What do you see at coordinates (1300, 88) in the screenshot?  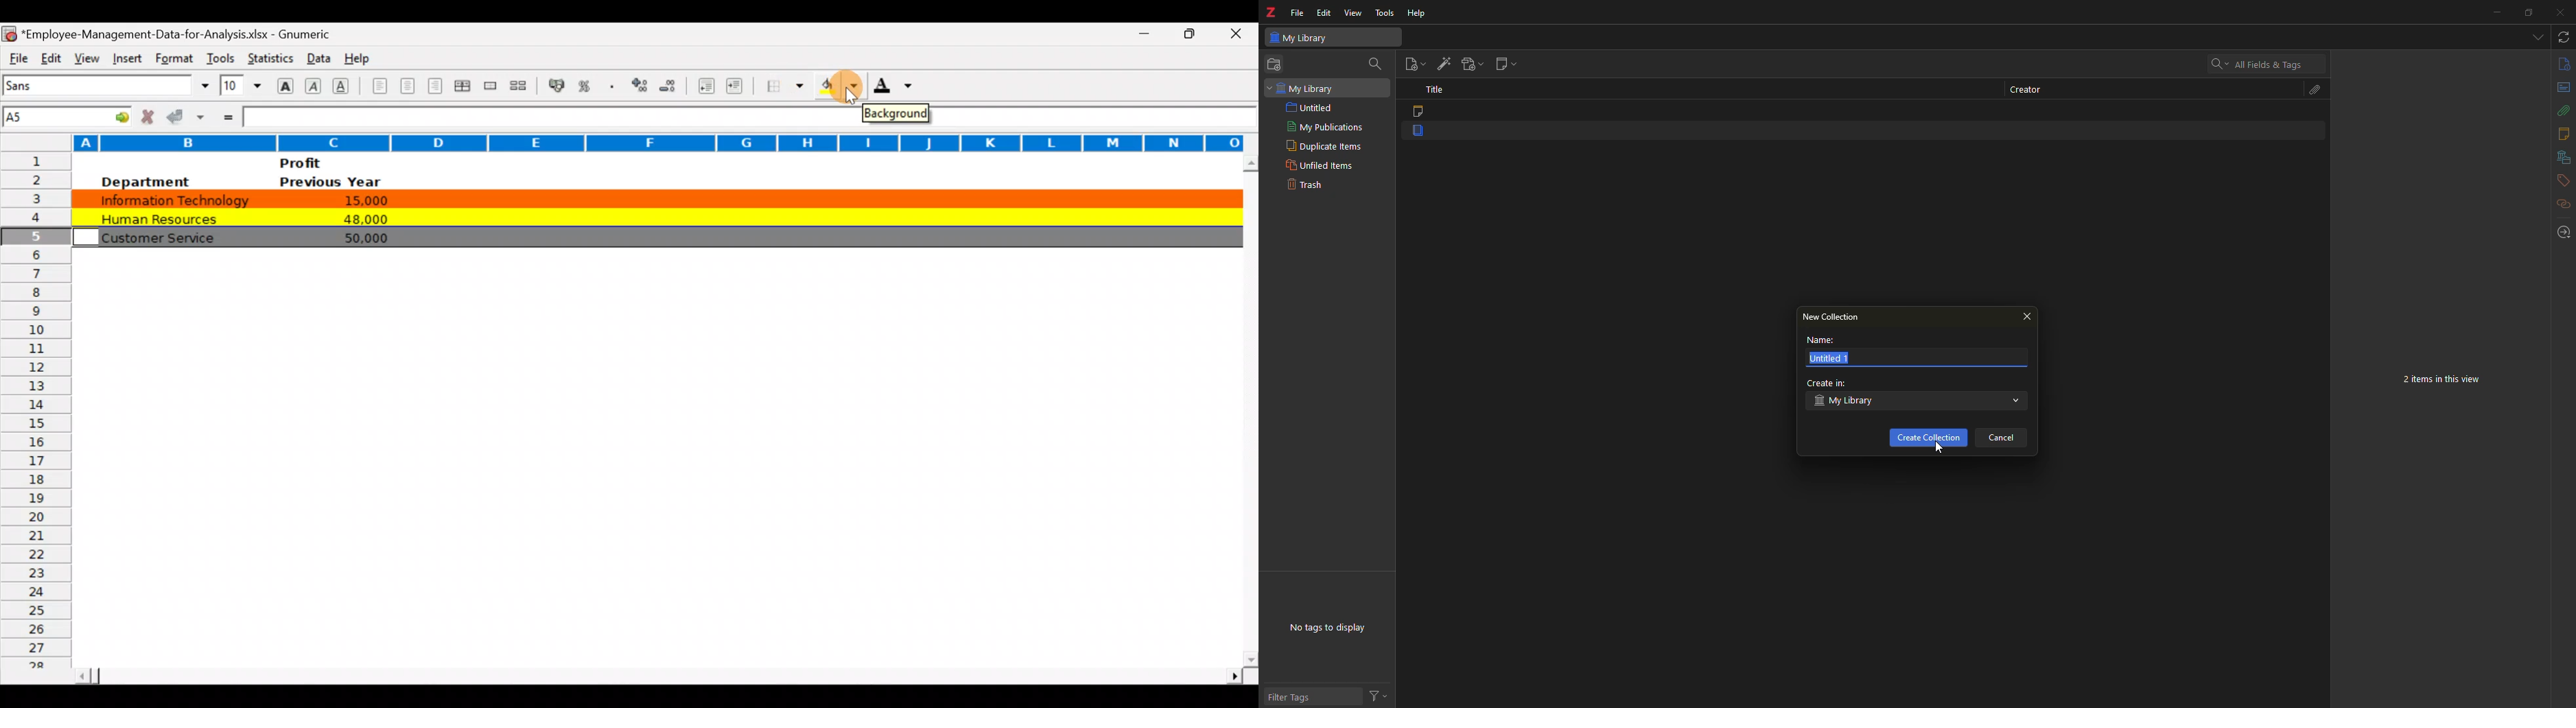 I see `my library` at bounding box center [1300, 88].